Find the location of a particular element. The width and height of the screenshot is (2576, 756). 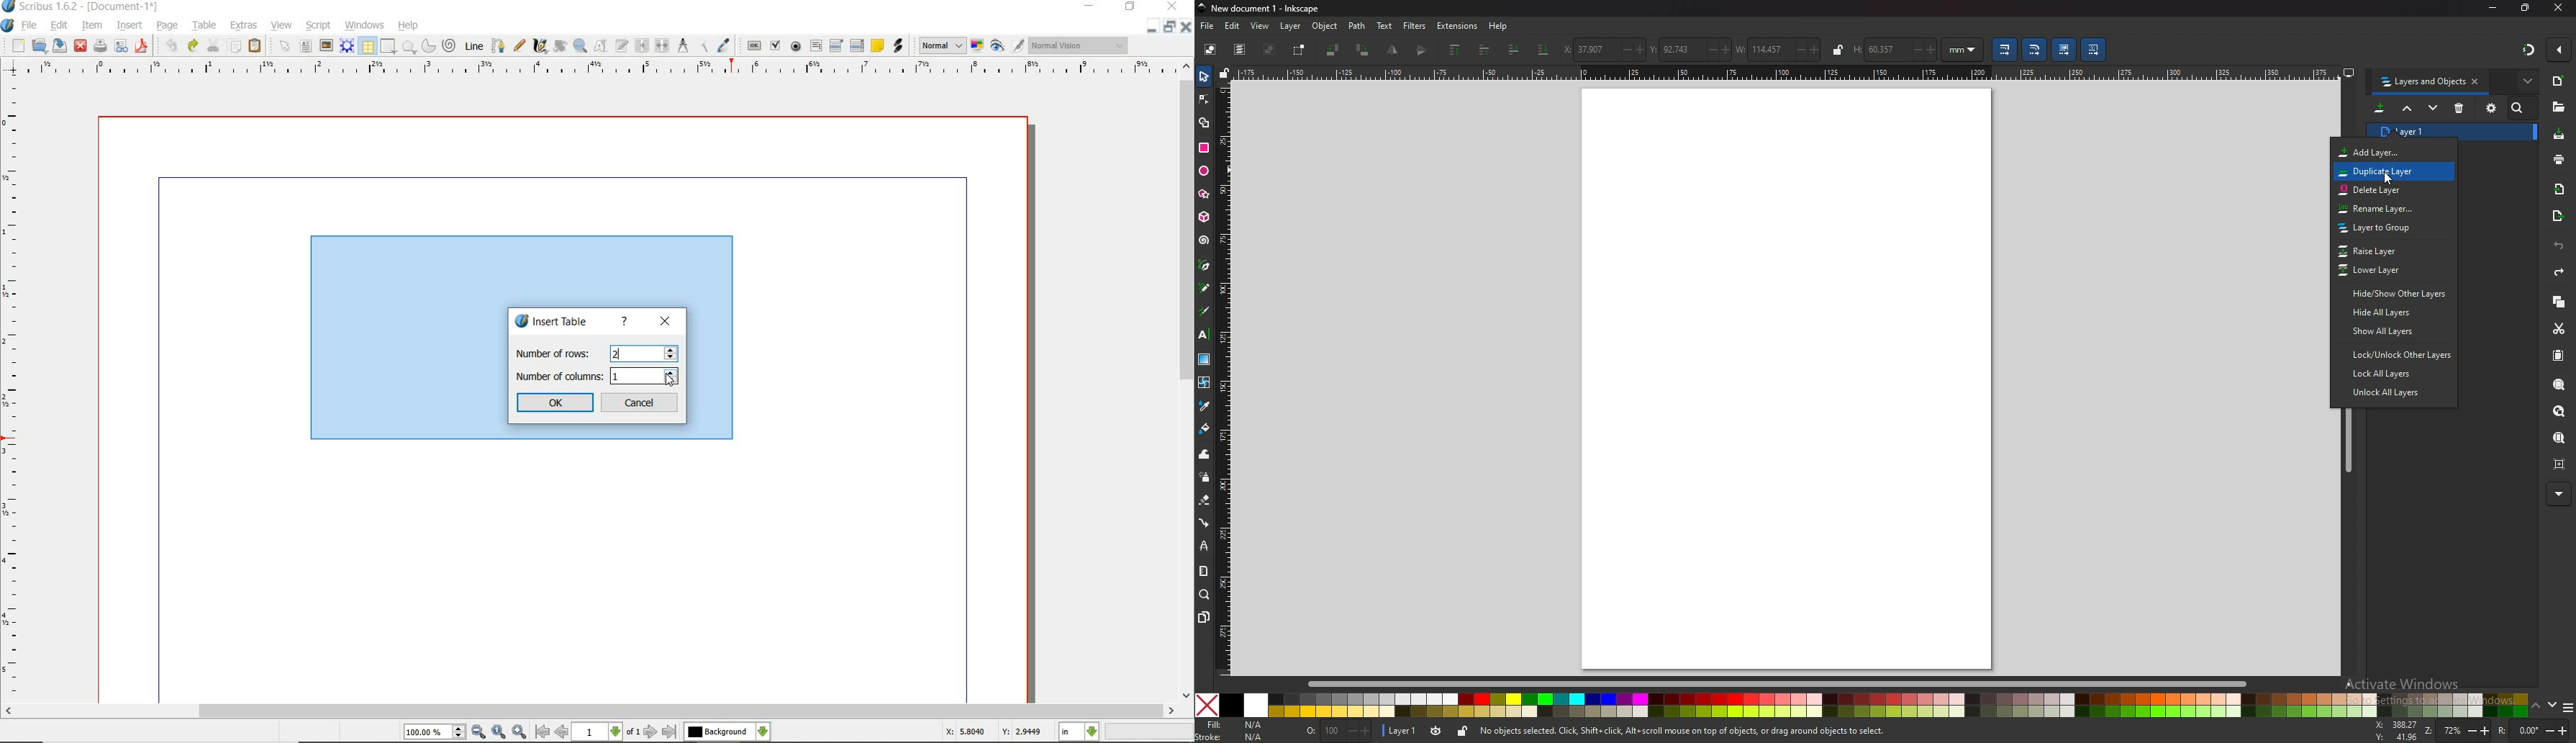

pdf check box is located at coordinates (777, 47).